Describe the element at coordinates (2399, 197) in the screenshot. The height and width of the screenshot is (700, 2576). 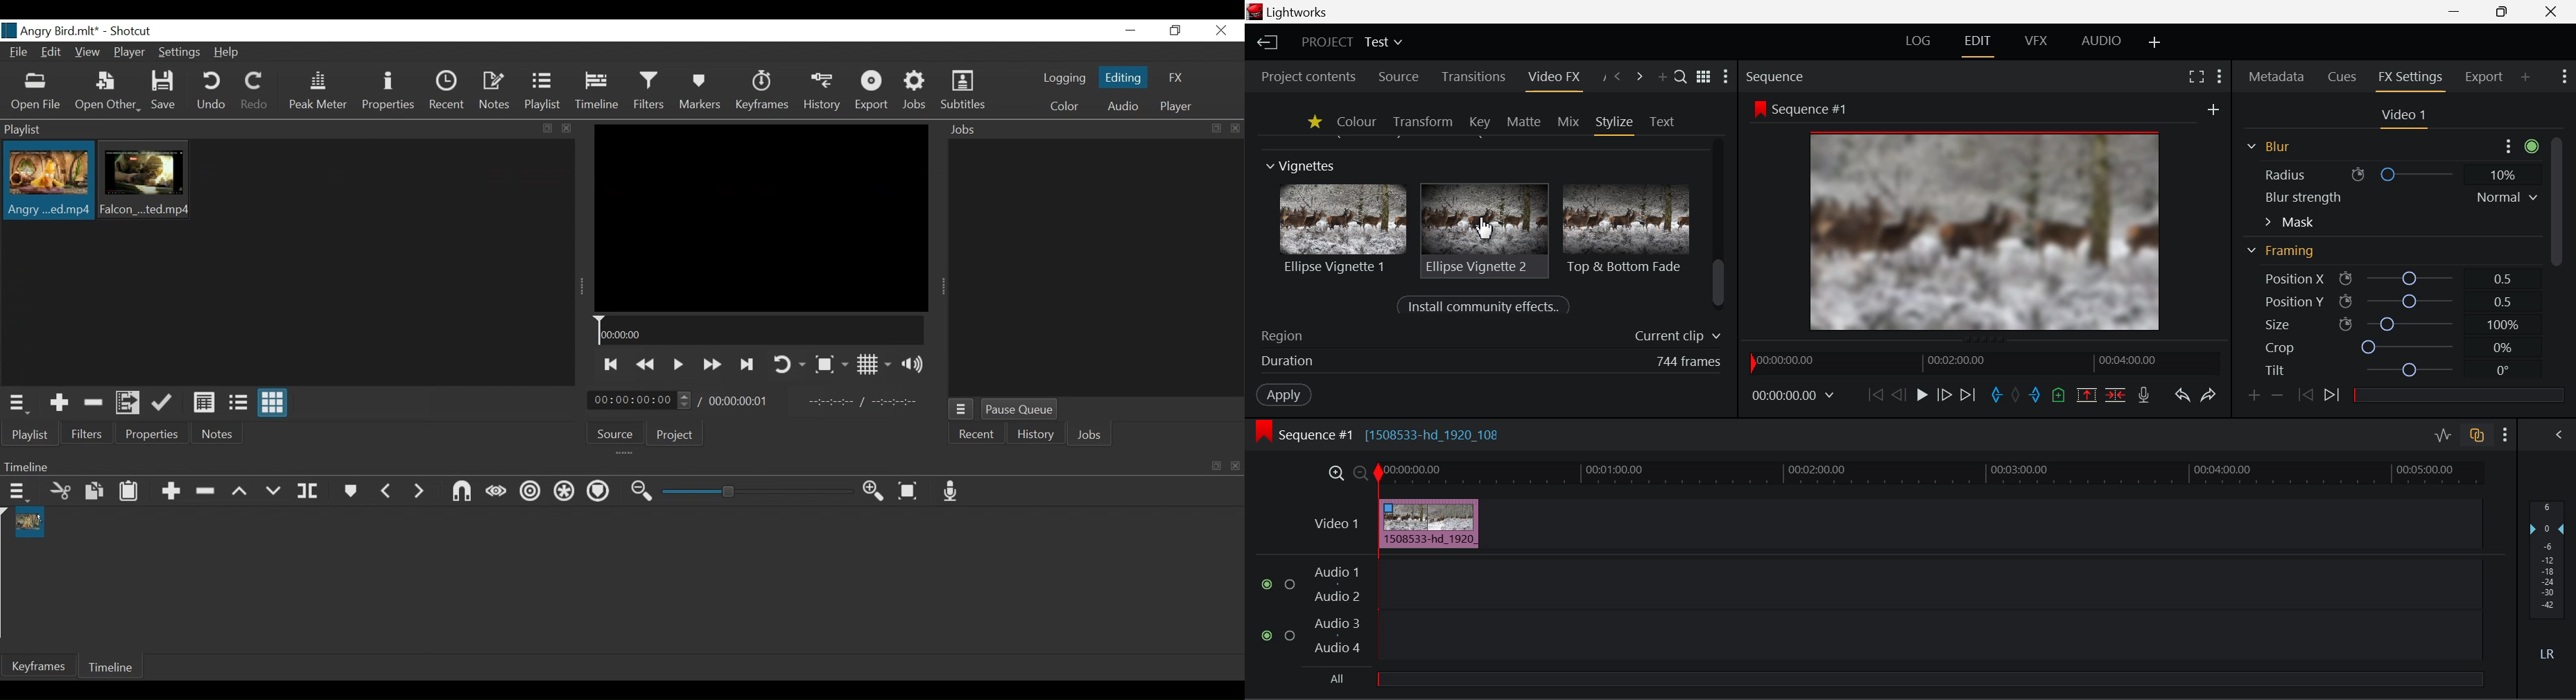
I see `Blur strength Normal v` at that location.